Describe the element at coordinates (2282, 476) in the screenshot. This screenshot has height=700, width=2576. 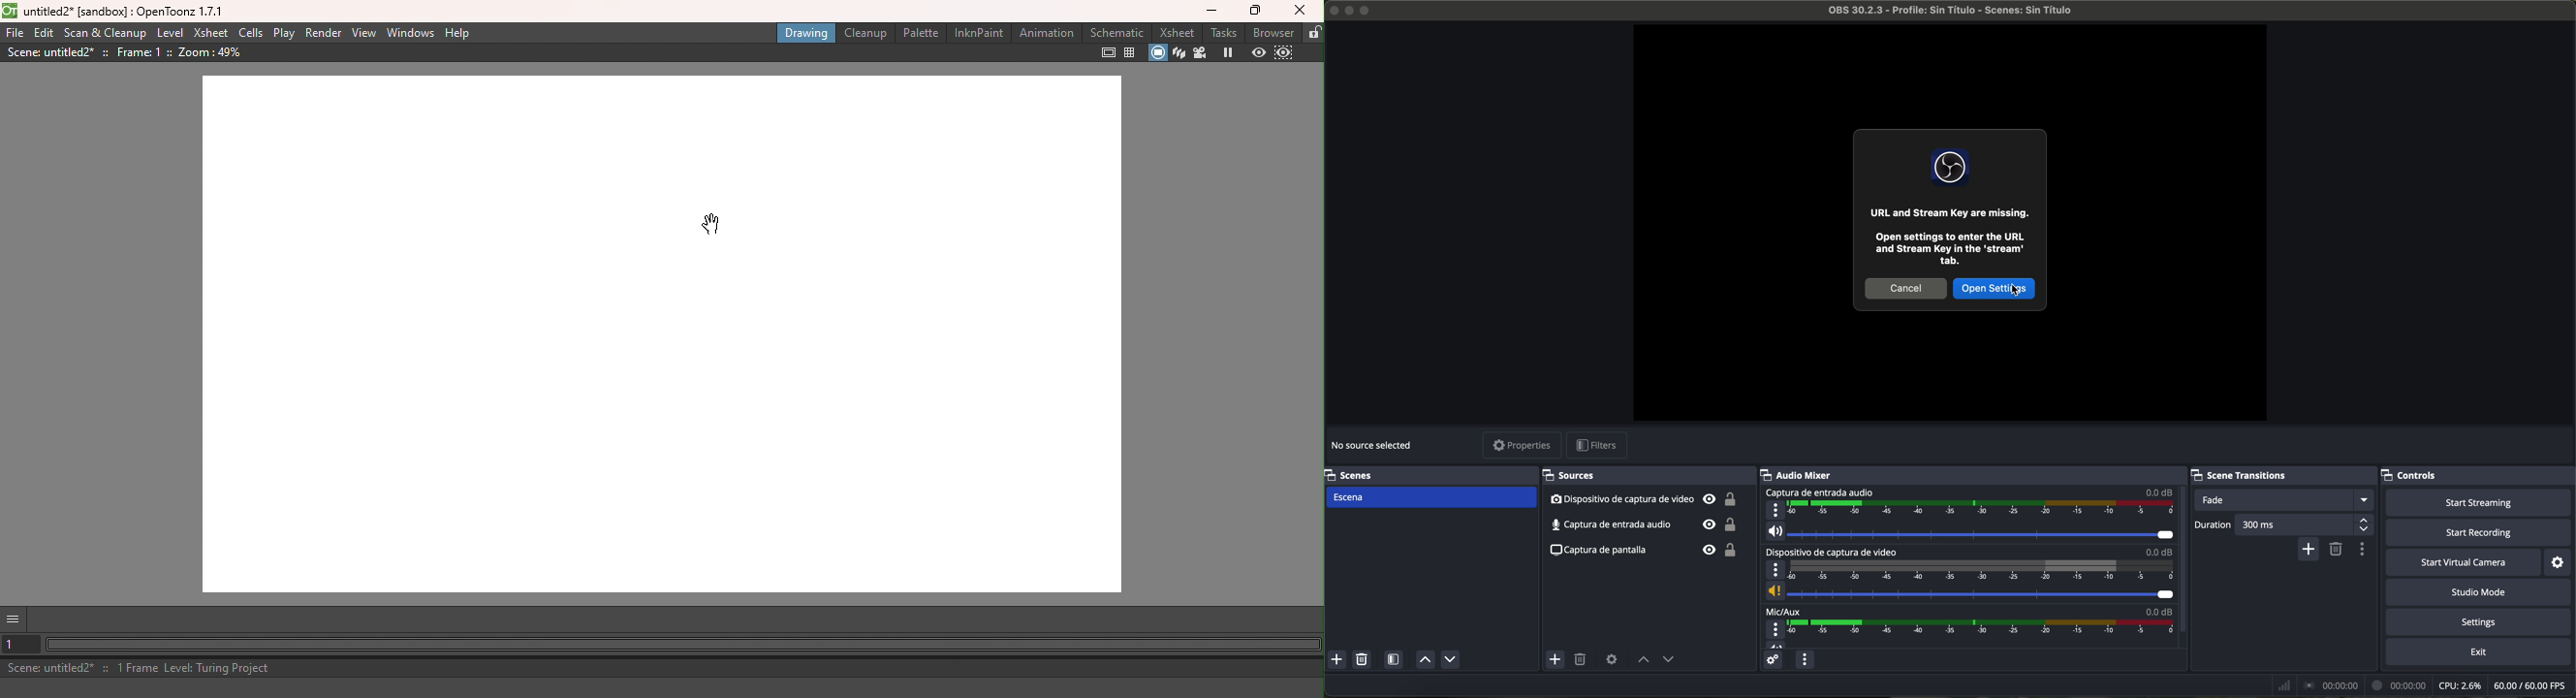
I see `scene transitions` at that location.